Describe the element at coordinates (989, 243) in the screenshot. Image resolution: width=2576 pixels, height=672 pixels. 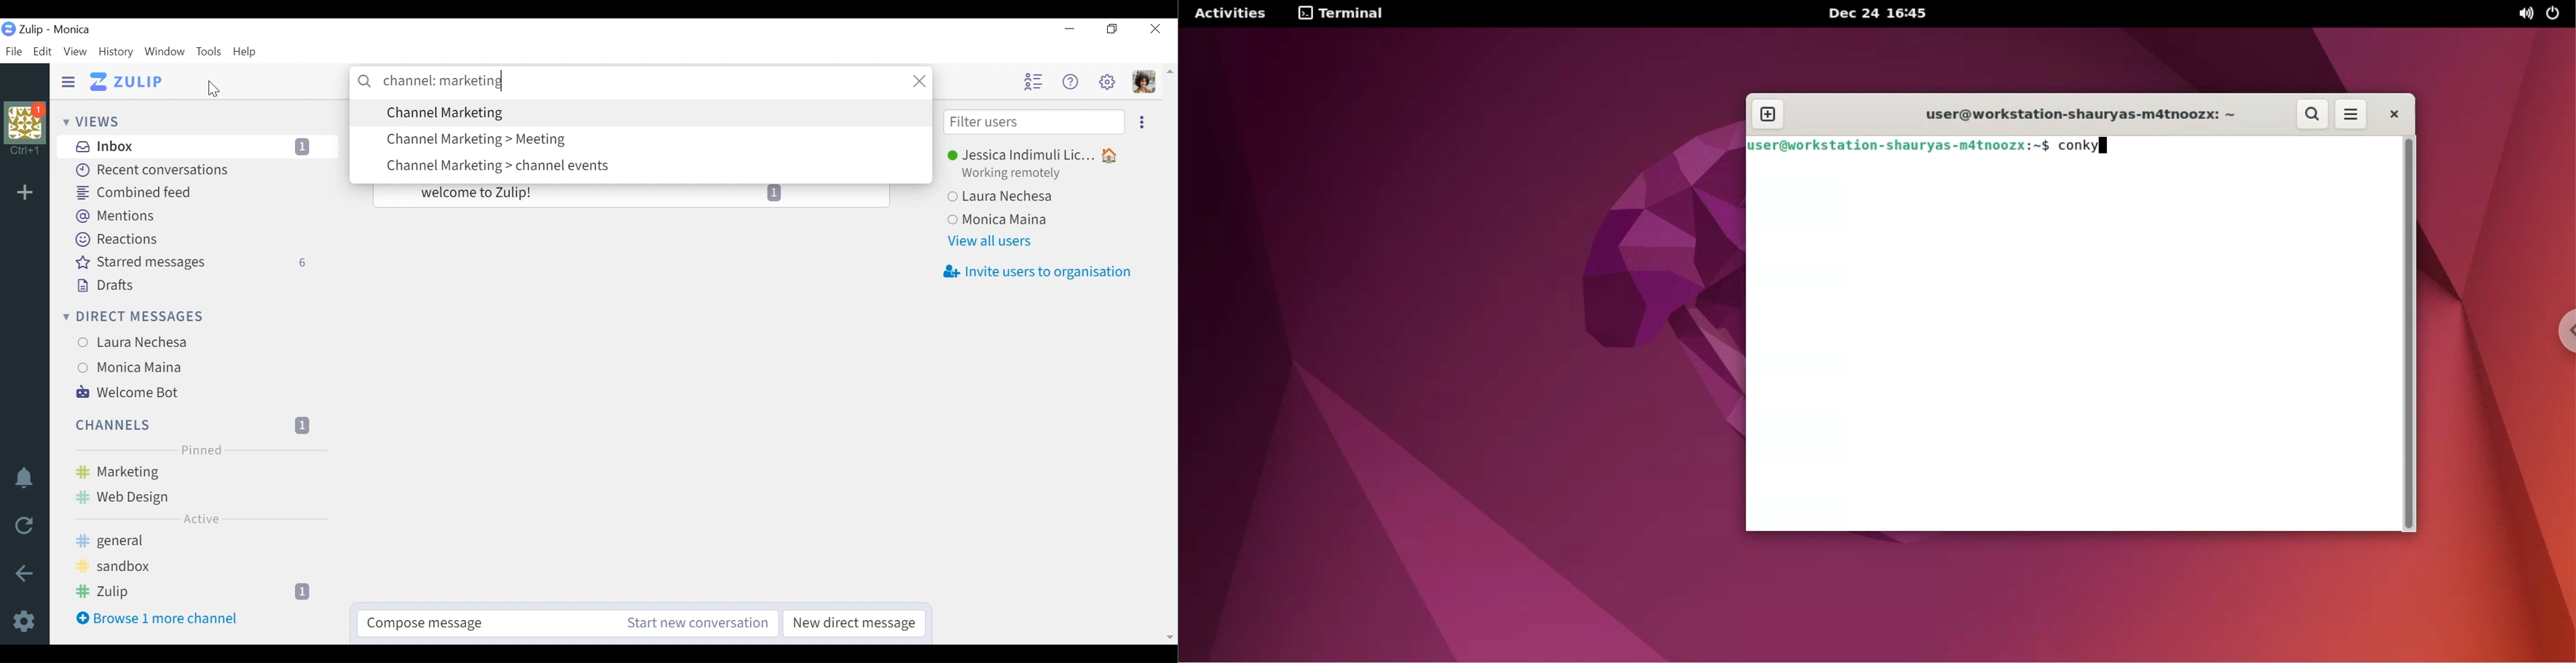
I see `View all users` at that location.